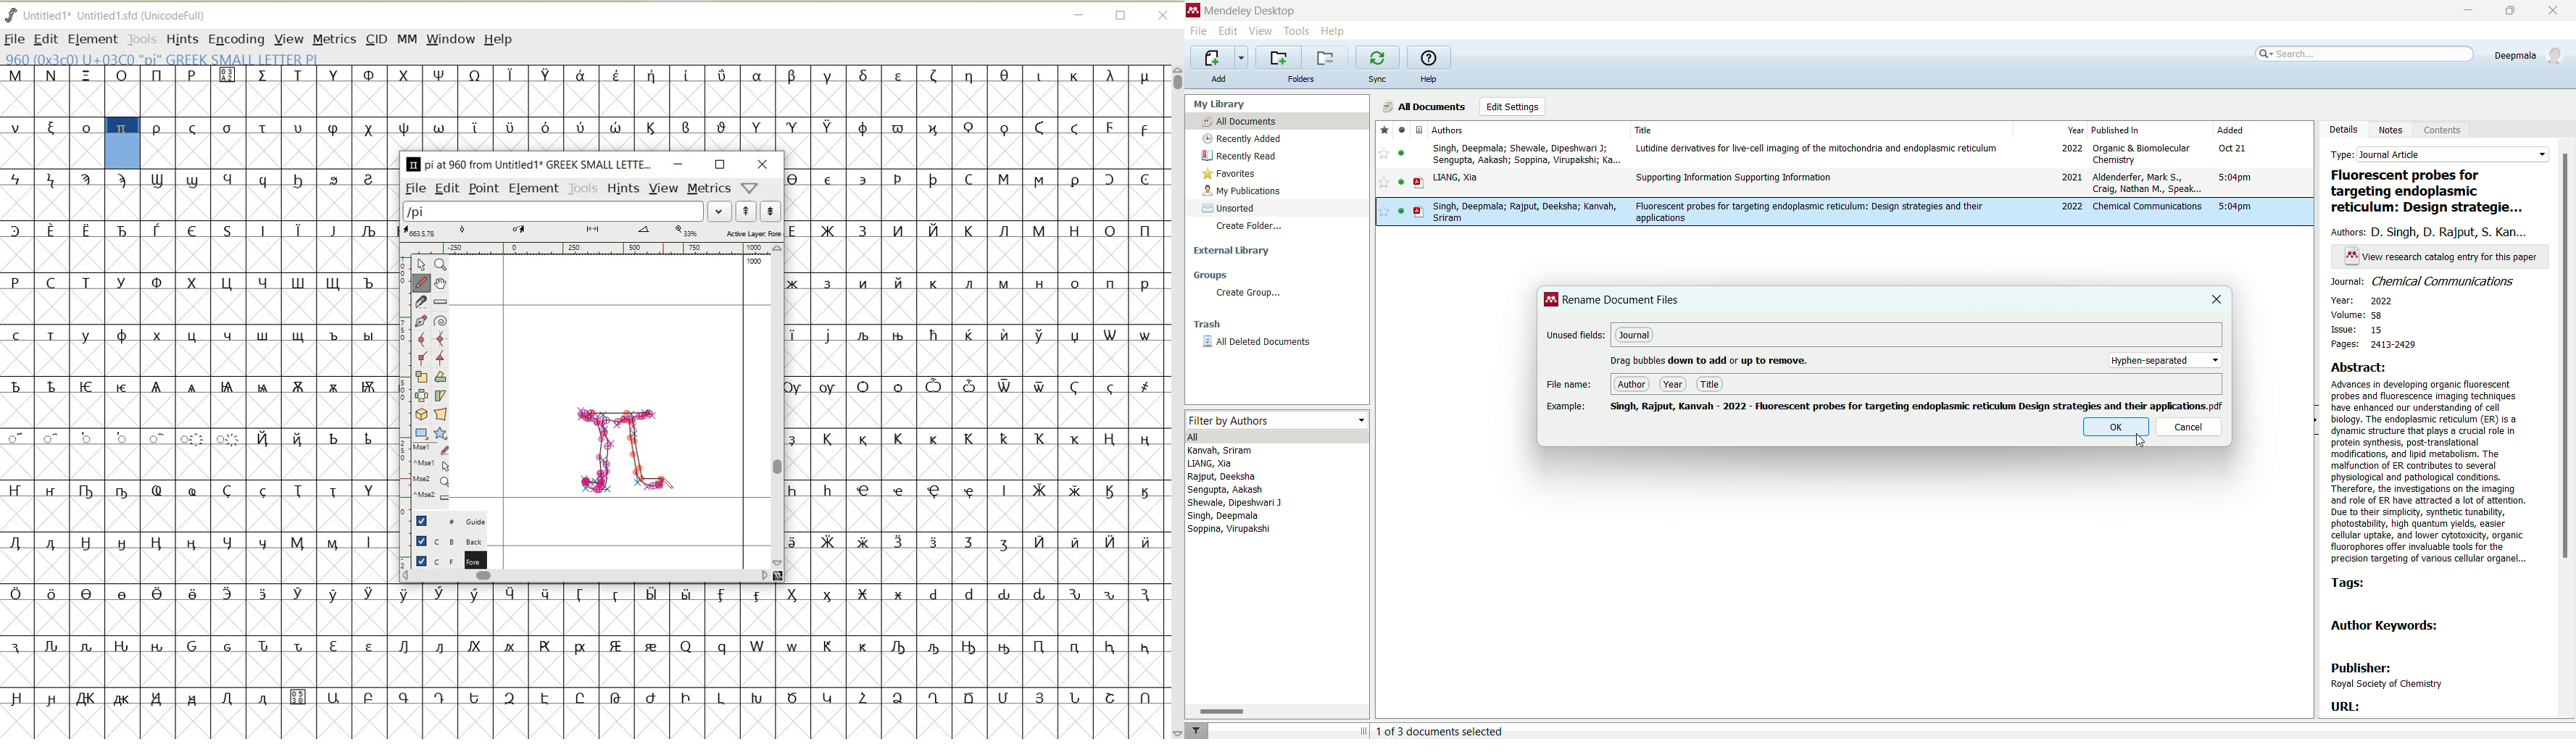  What do you see at coordinates (2368, 314) in the screenshot?
I see `volume` at bounding box center [2368, 314].